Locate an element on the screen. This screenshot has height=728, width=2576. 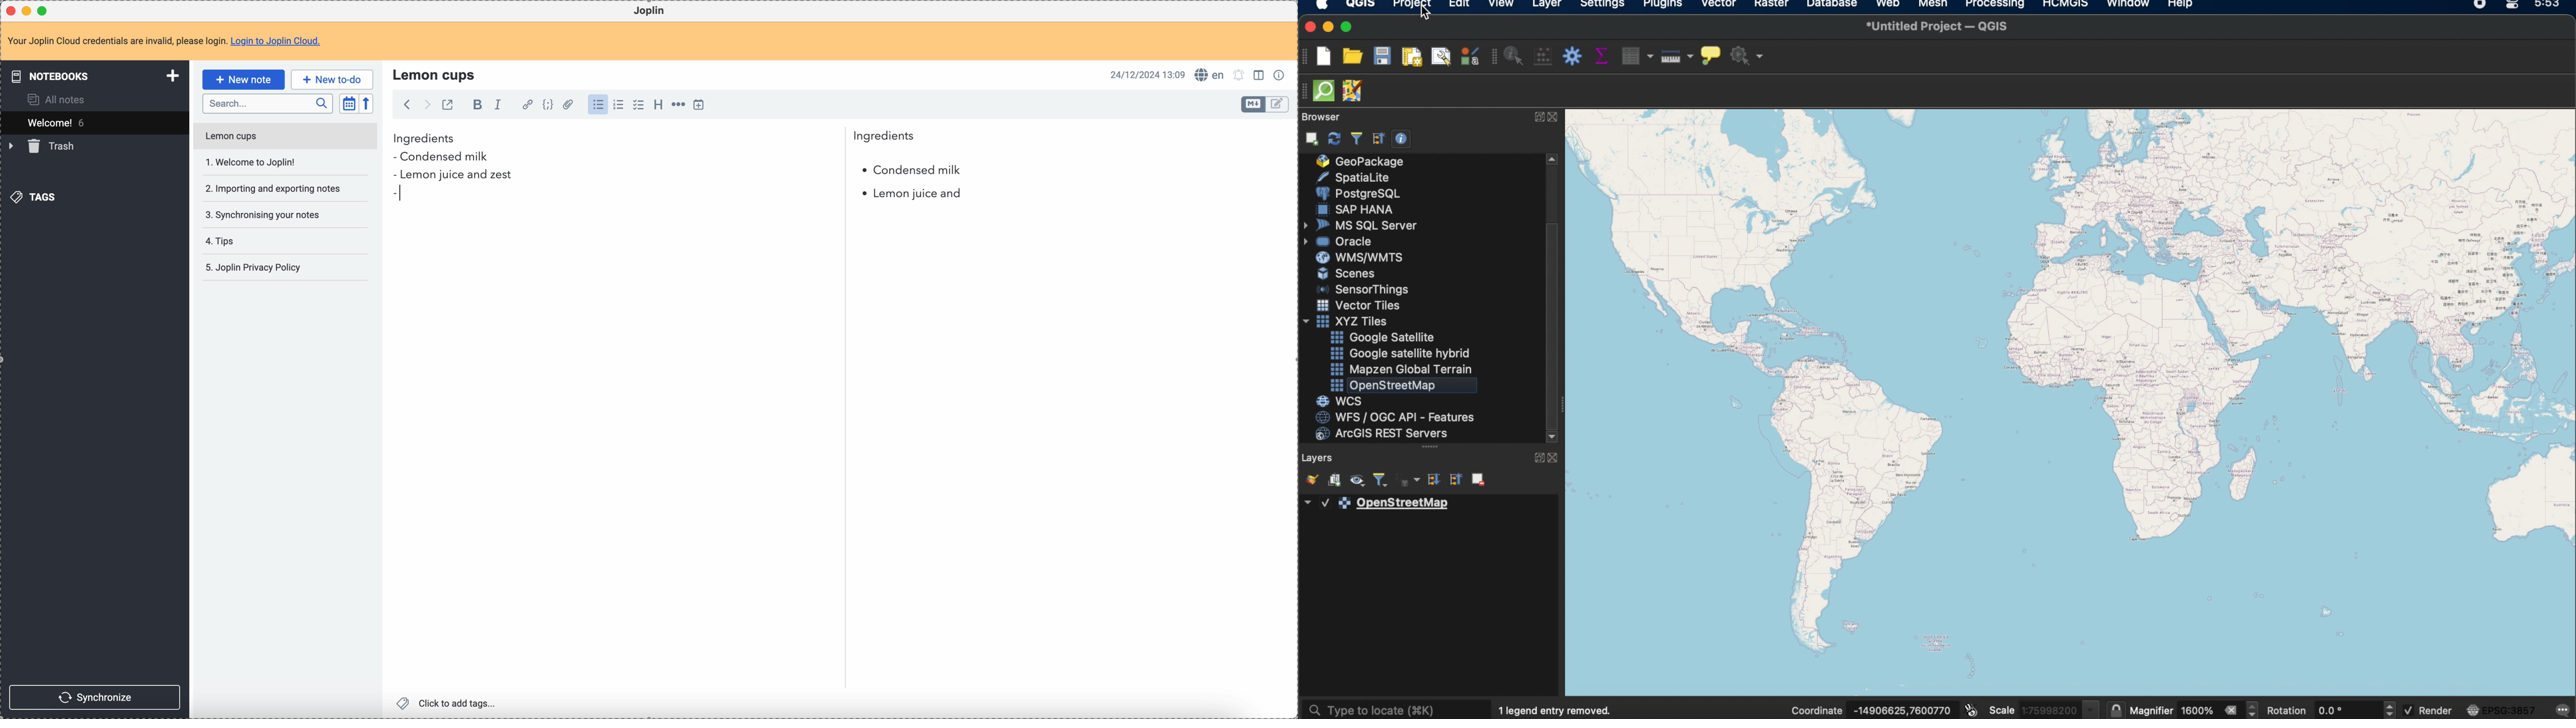
manage map themes is located at coordinates (1359, 481).